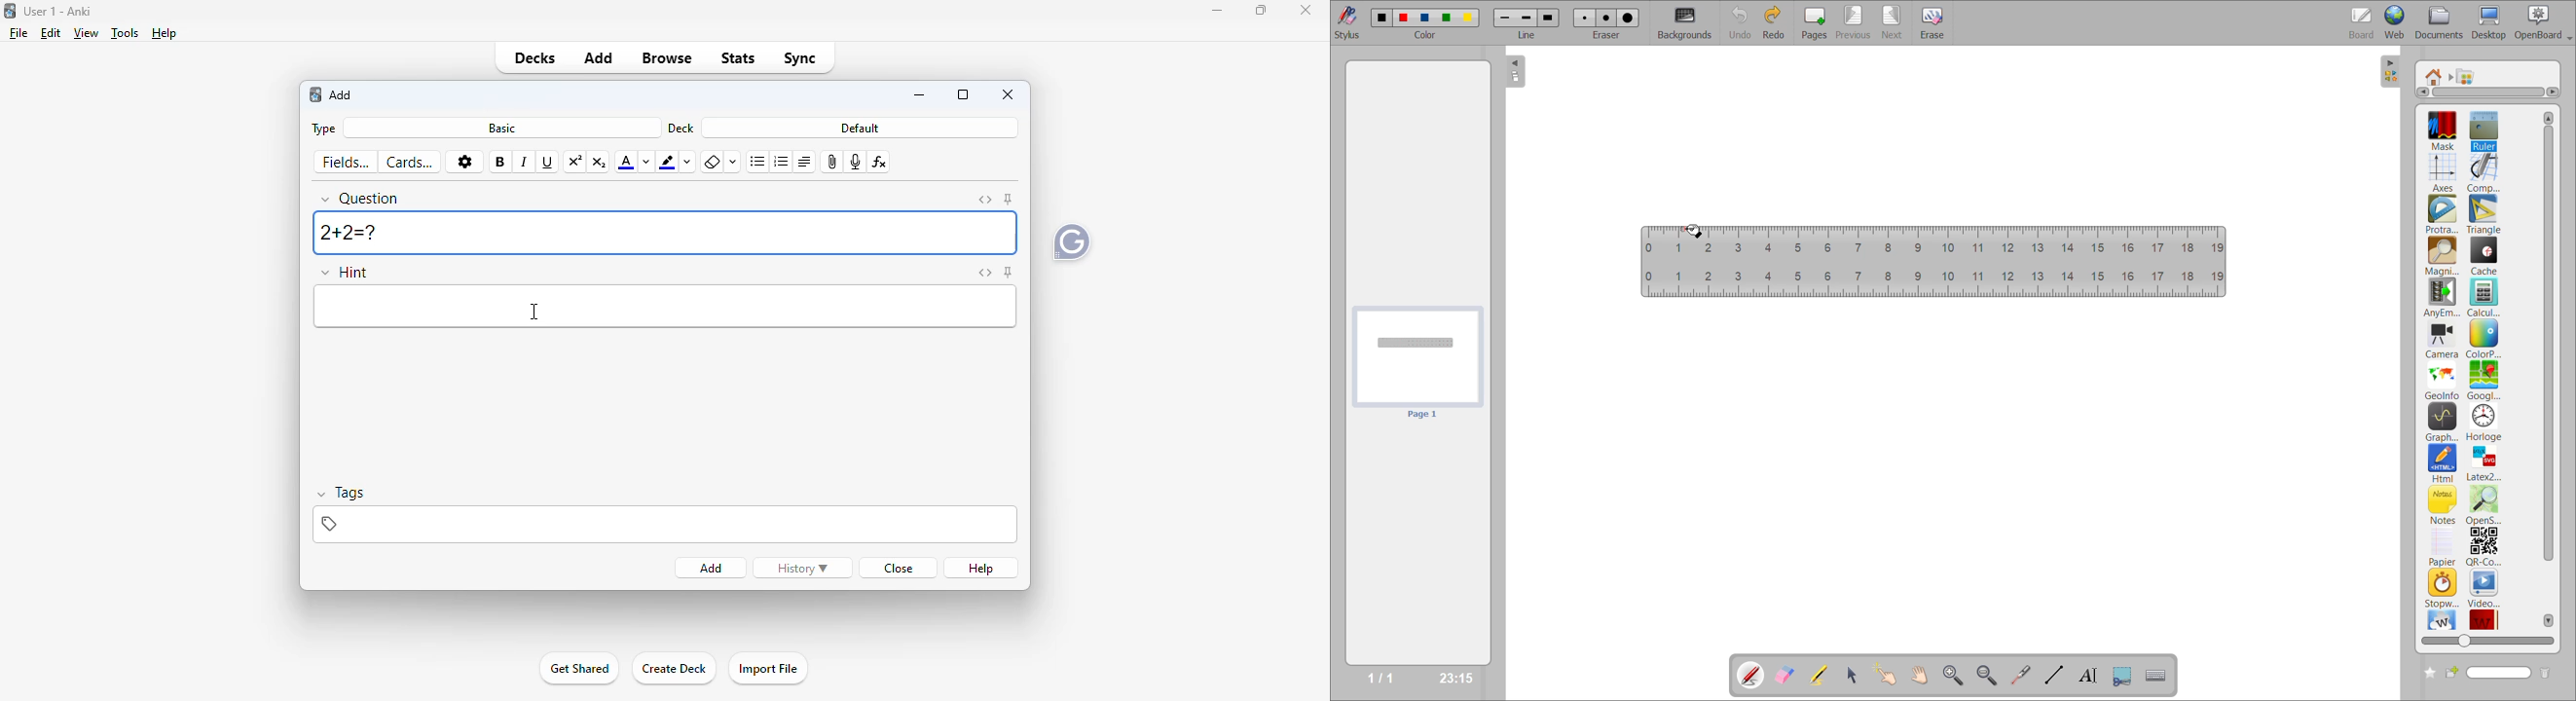  What do you see at coordinates (982, 569) in the screenshot?
I see `help` at bounding box center [982, 569].